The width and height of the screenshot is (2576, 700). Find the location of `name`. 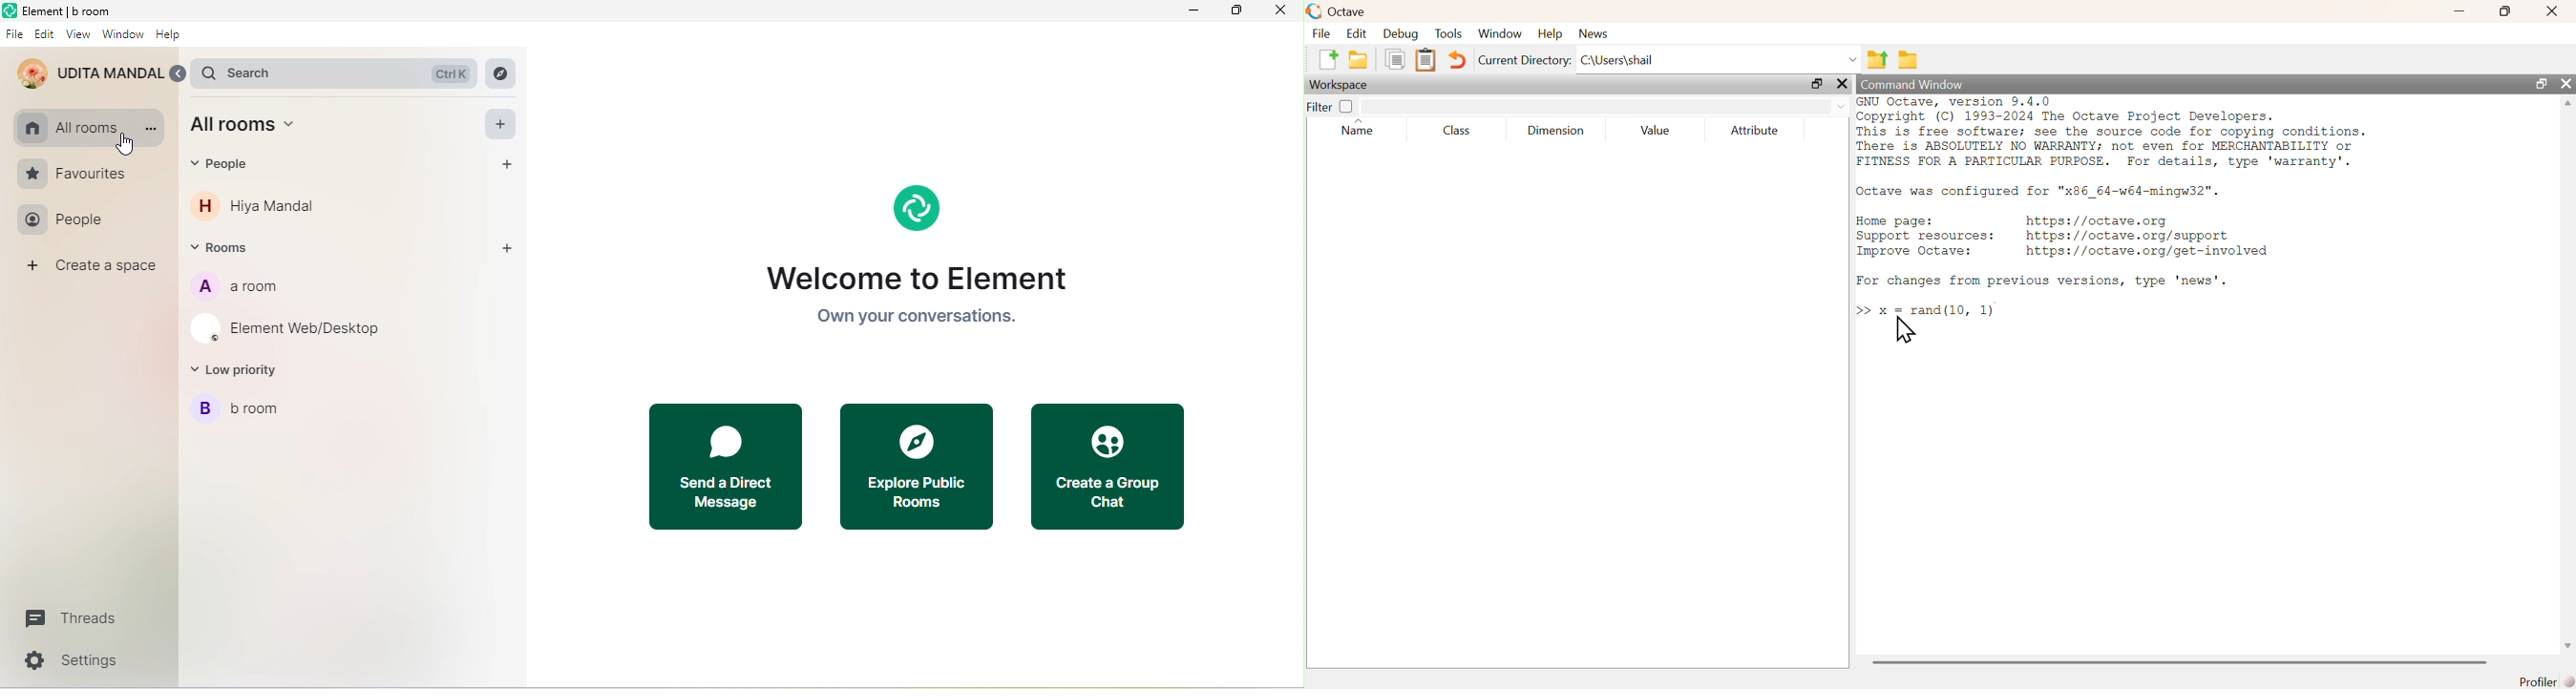

name is located at coordinates (1357, 127).